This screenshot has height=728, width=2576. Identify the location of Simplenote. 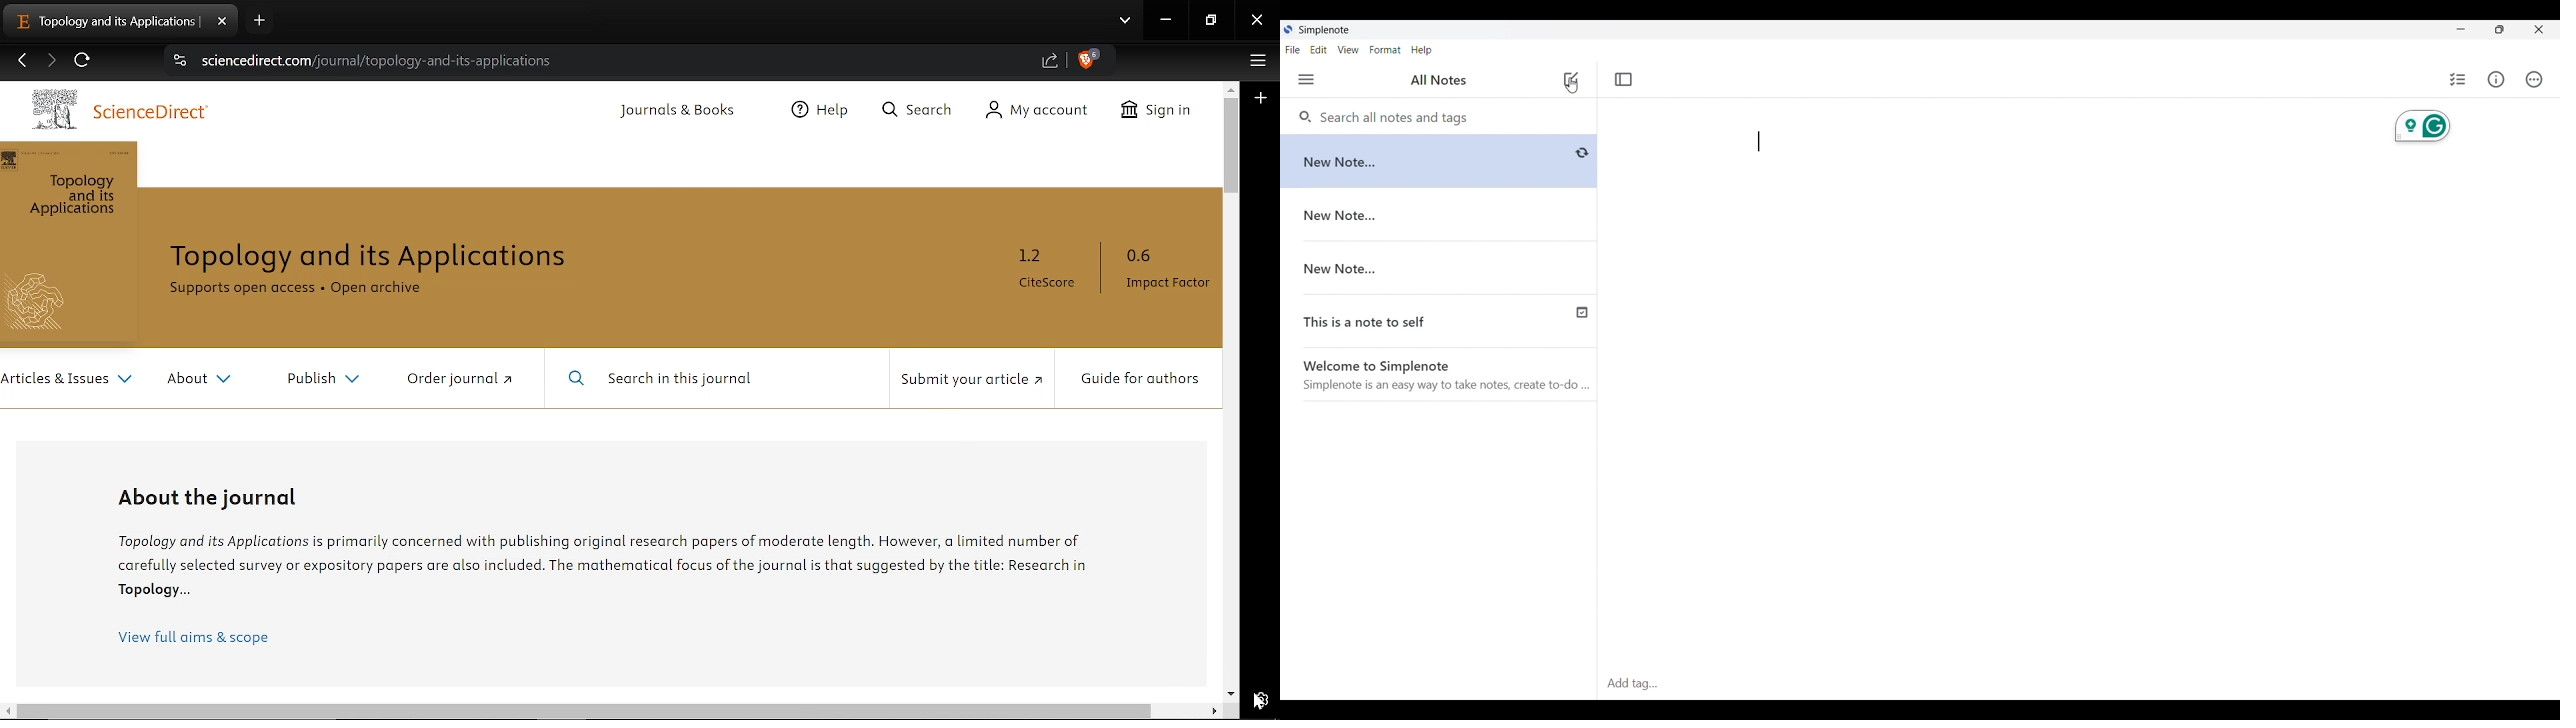
(1341, 29).